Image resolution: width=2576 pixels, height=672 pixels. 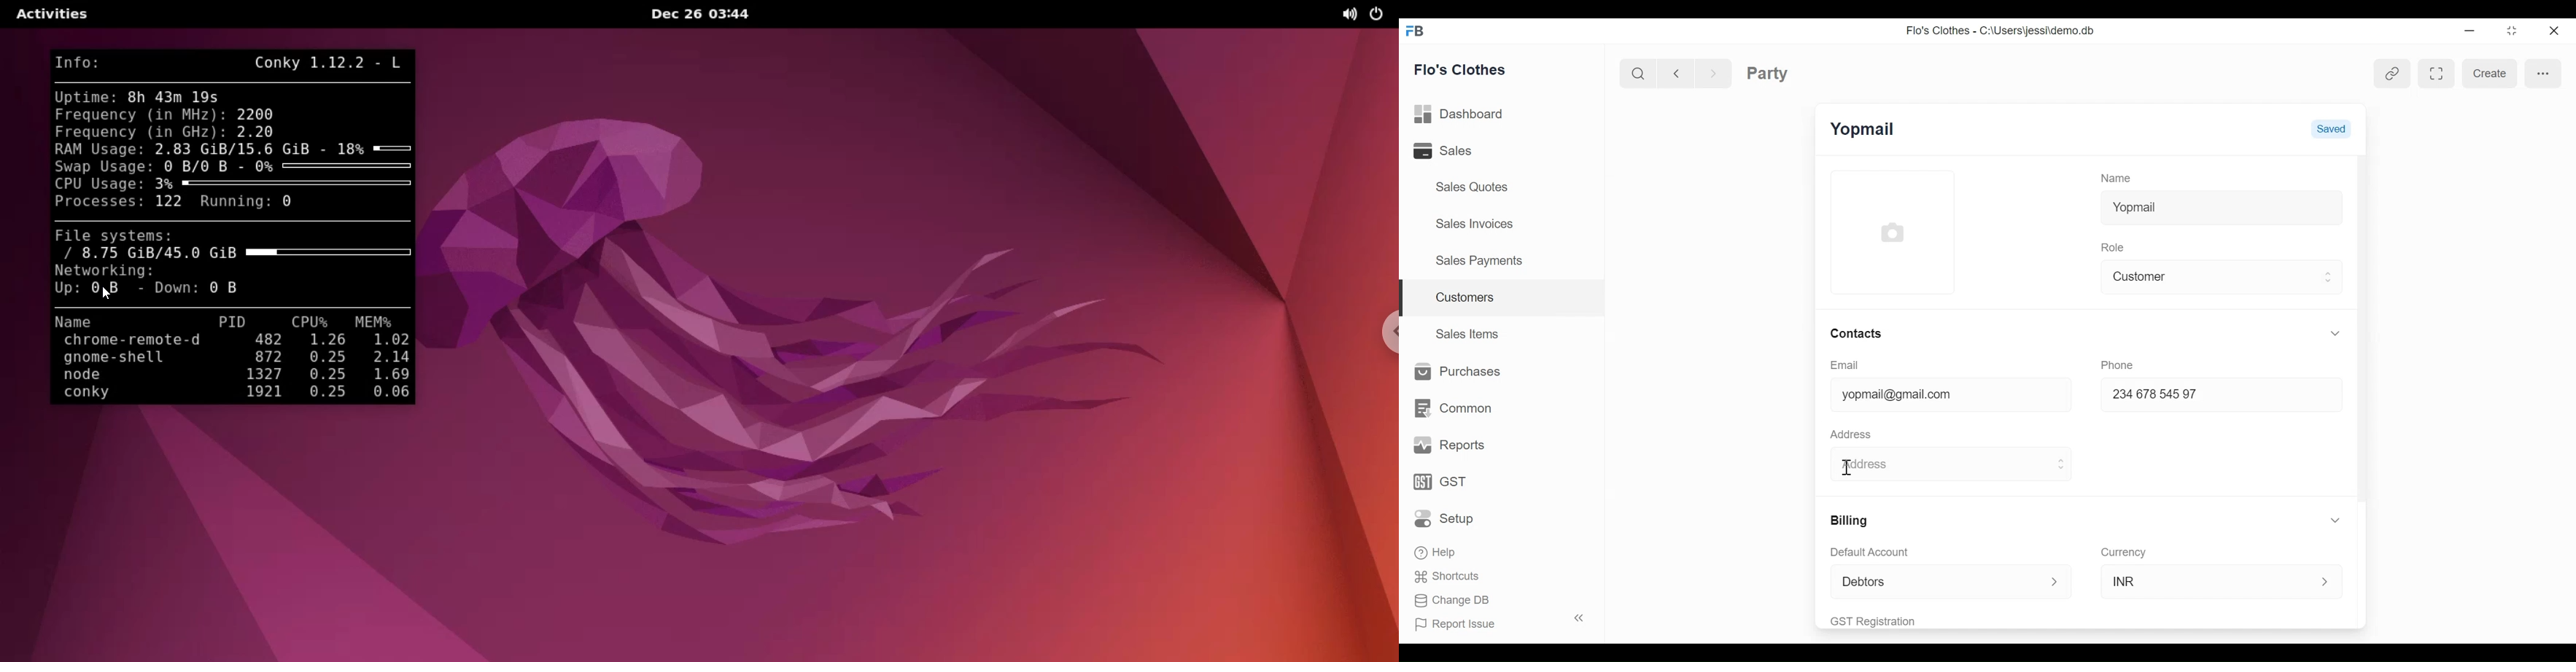 What do you see at coordinates (1850, 434) in the screenshot?
I see `Address` at bounding box center [1850, 434].